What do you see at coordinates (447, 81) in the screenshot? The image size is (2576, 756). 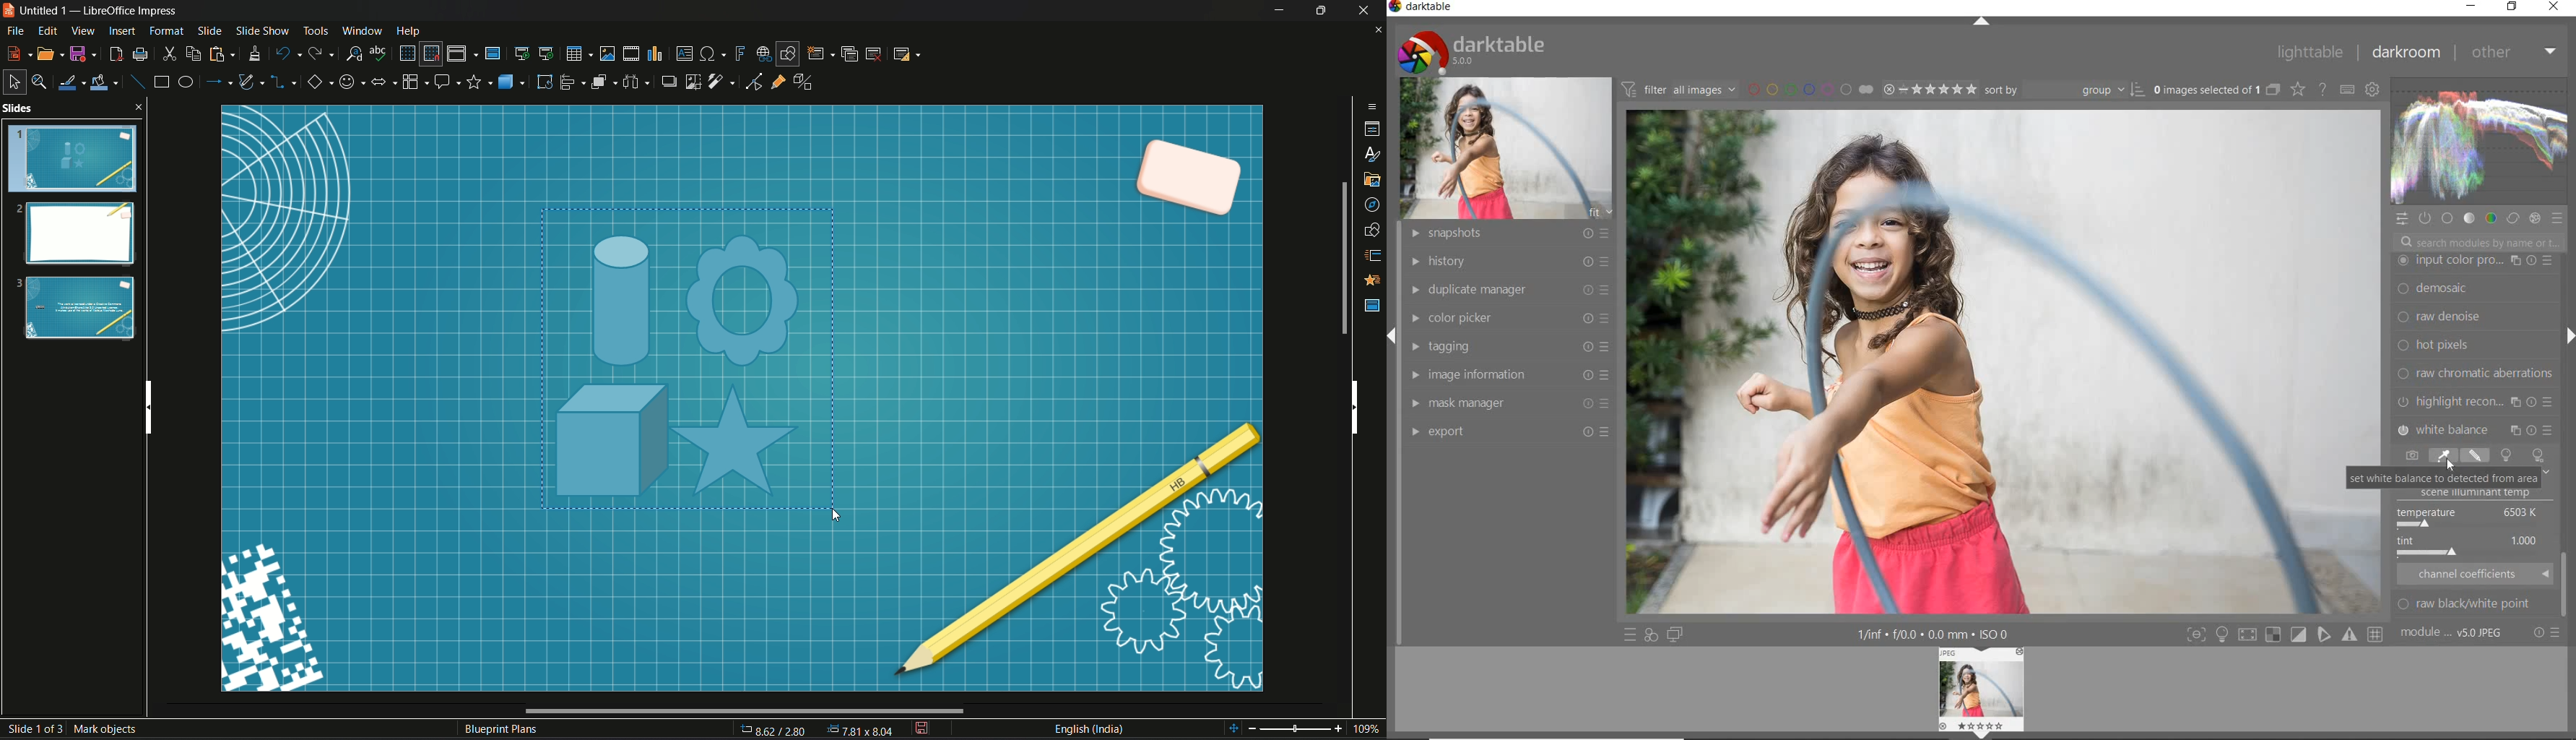 I see `callout share` at bounding box center [447, 81].